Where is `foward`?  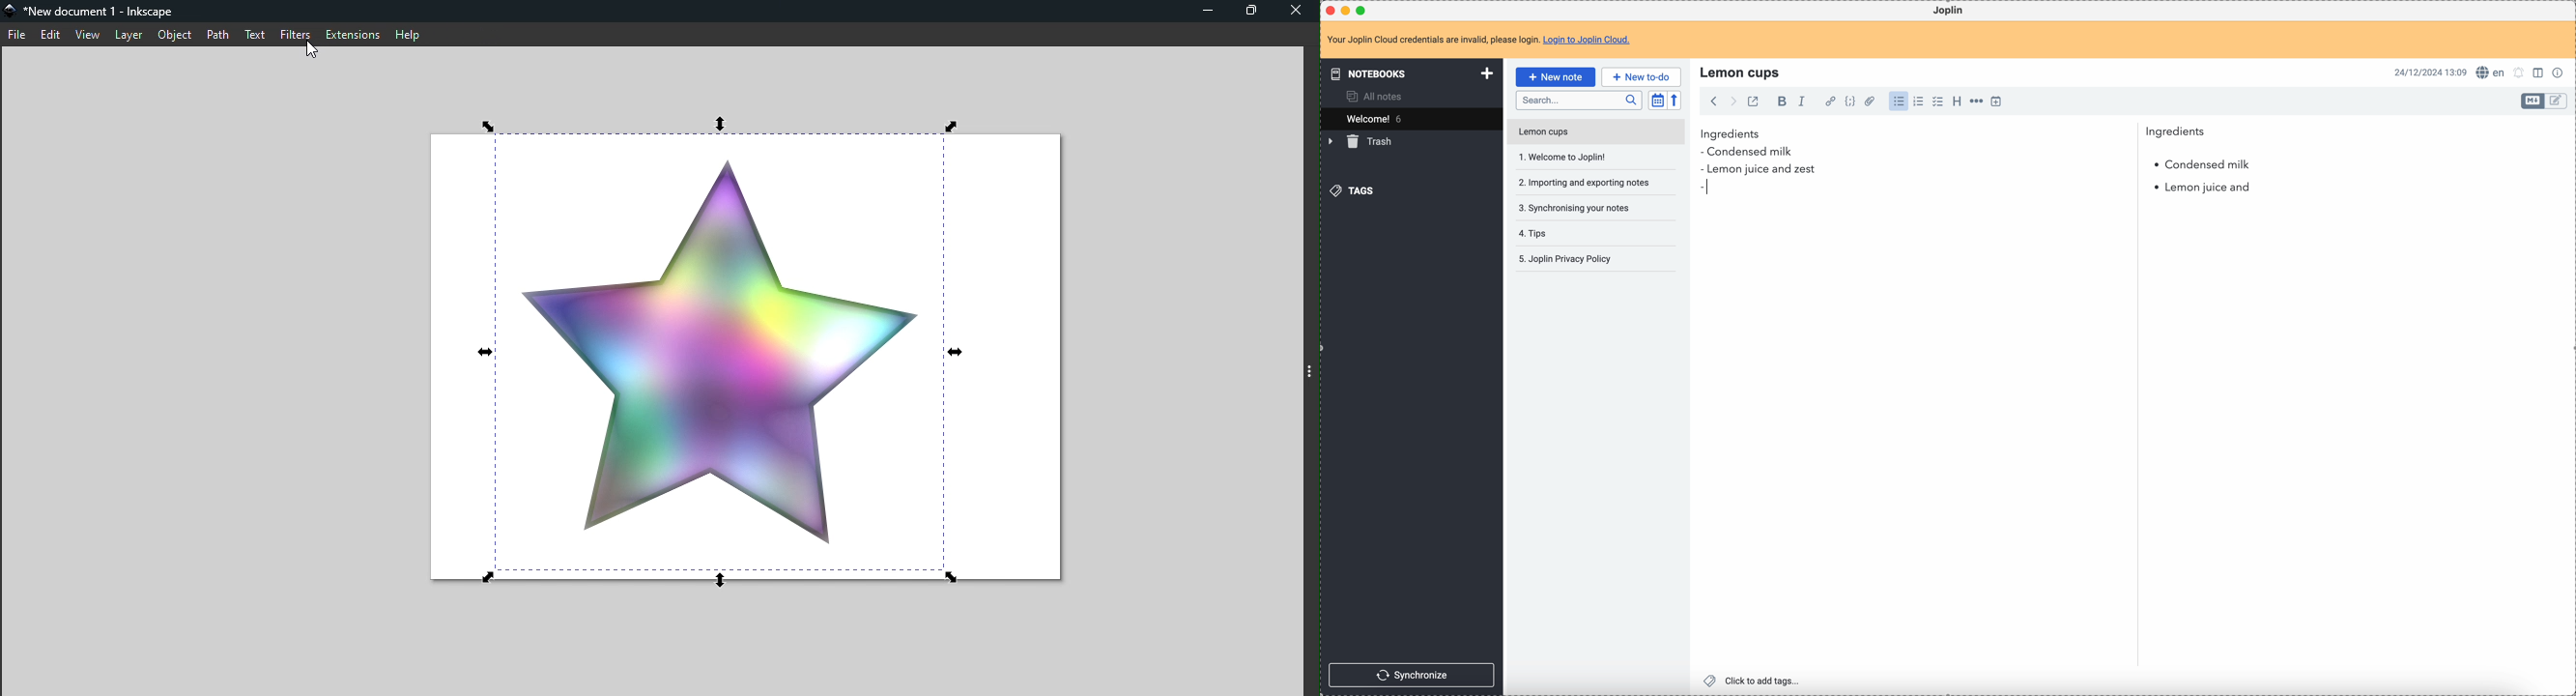 foward is located at coordinates (1732, 101).